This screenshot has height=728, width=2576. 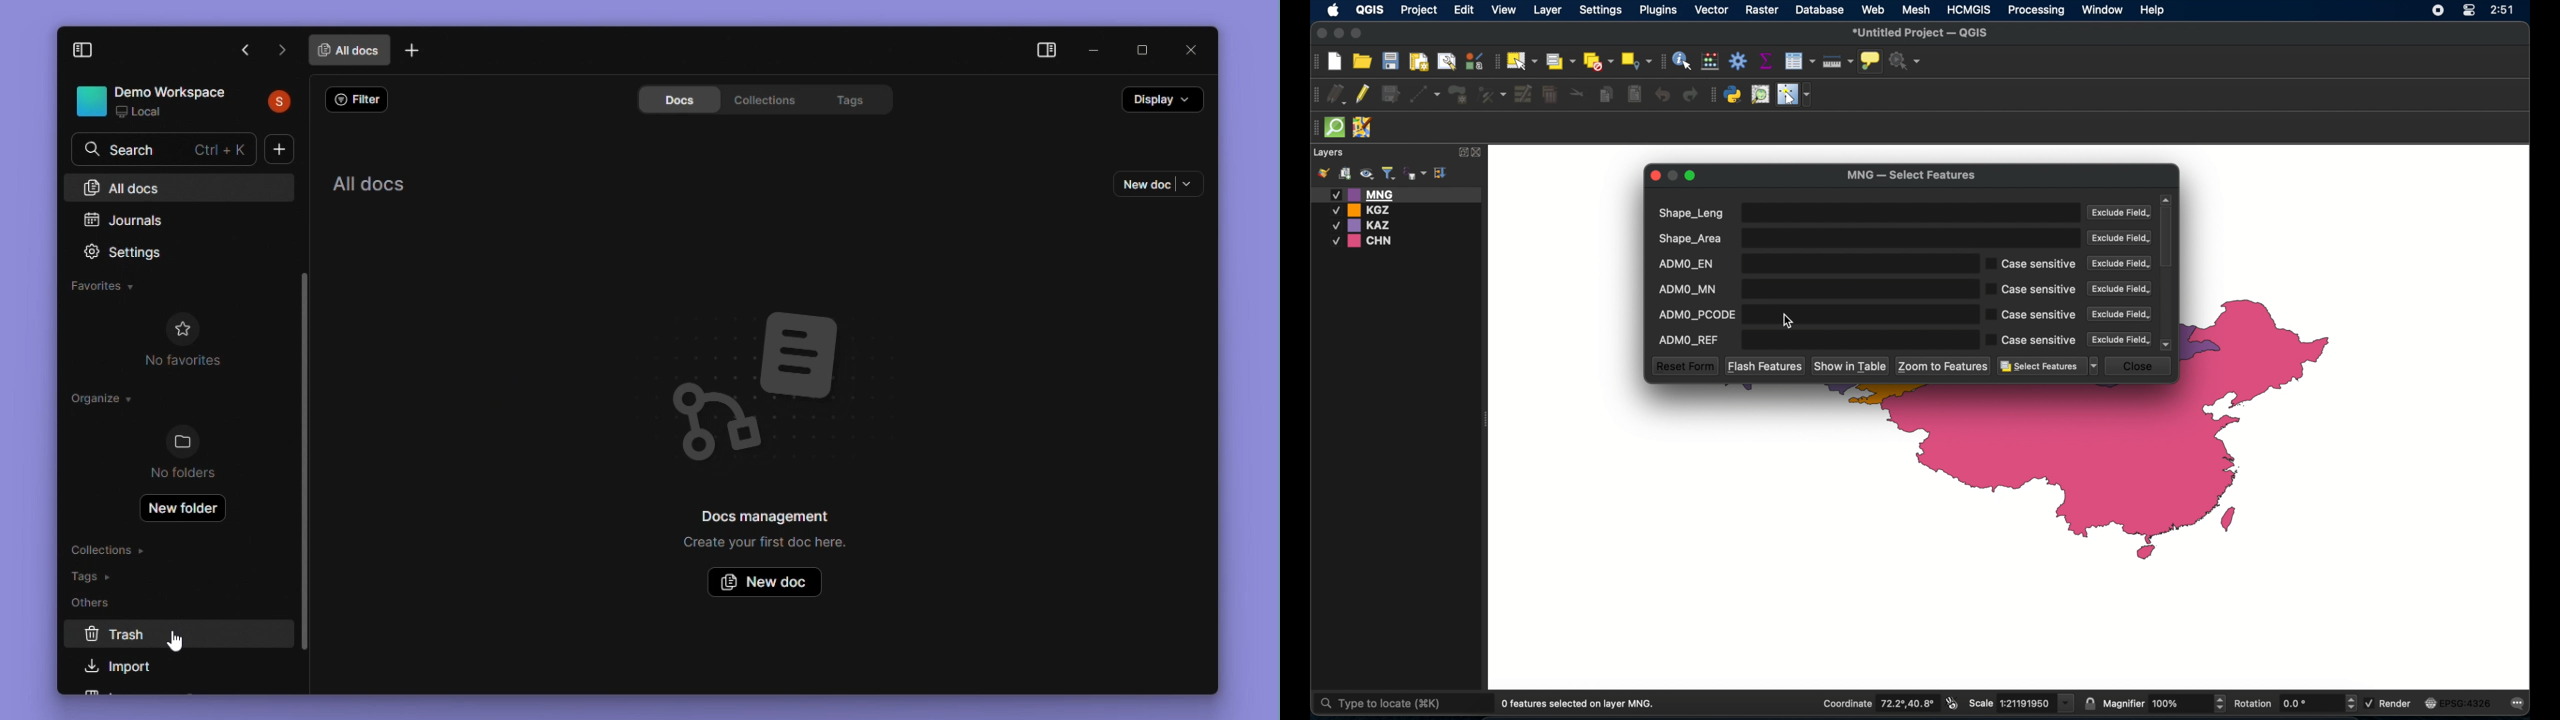 What do you see at coordinates (1464, 11) in the screenshot?
I see `edit` at bounding box center [1464, 11].